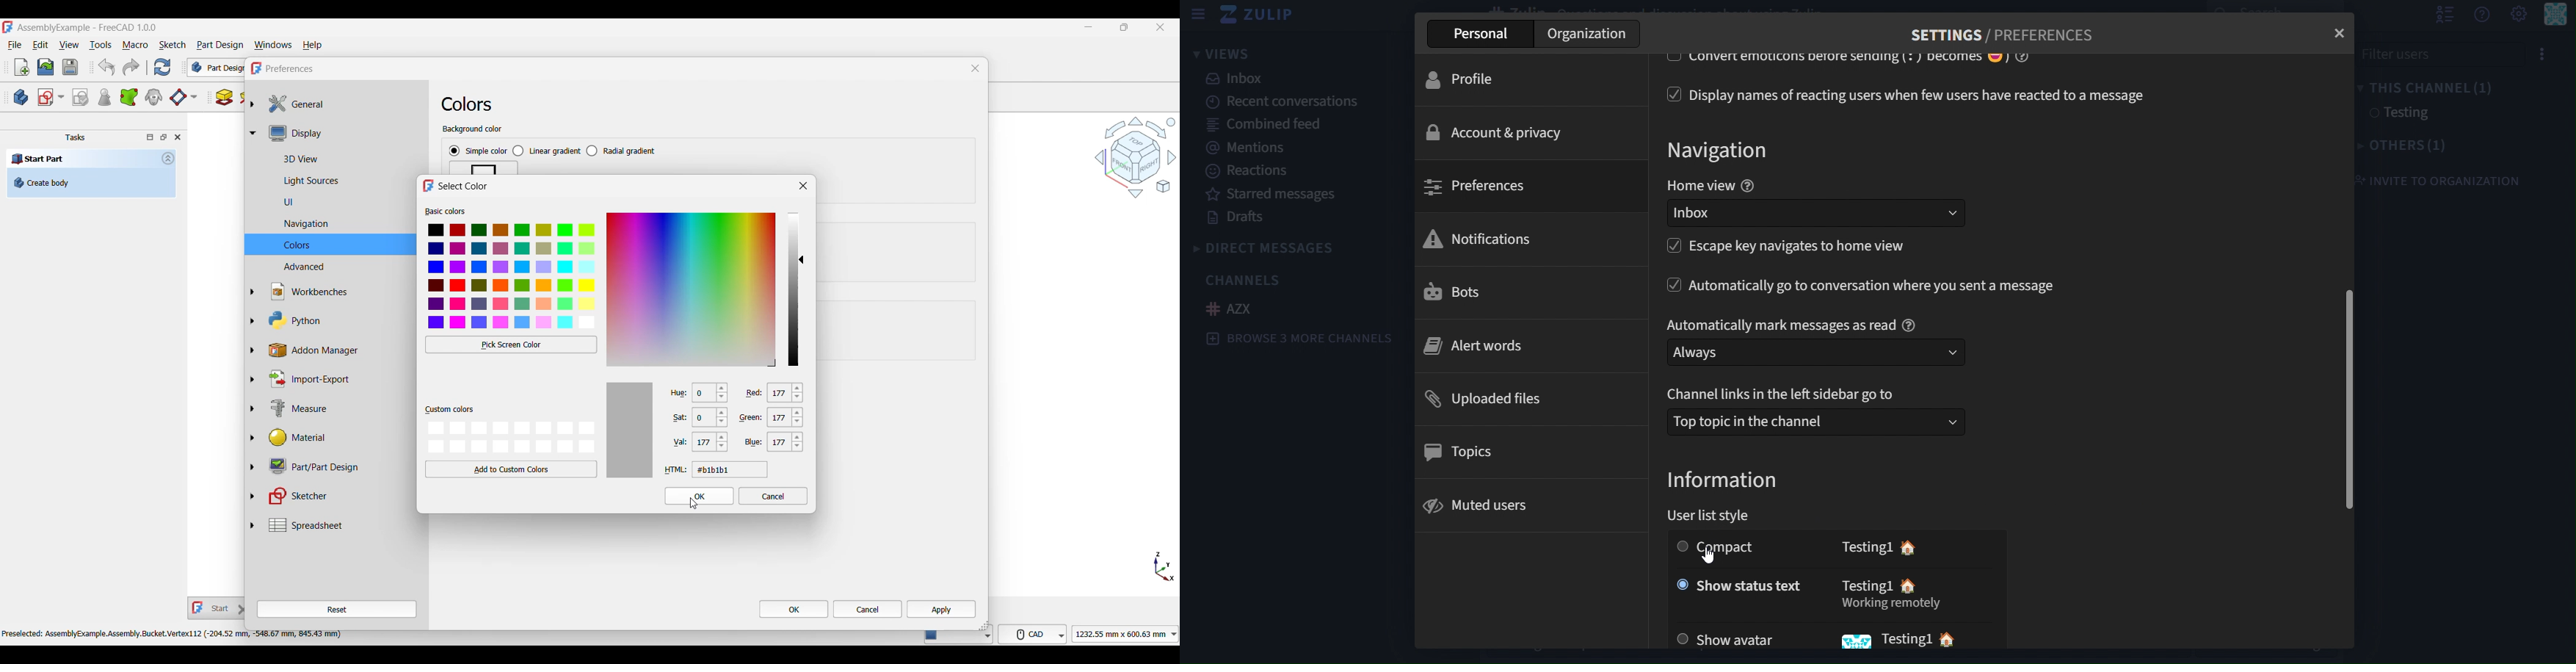 This screenshot has width=2576, height=672. I want to click on Macro menu, so click(135, 45).